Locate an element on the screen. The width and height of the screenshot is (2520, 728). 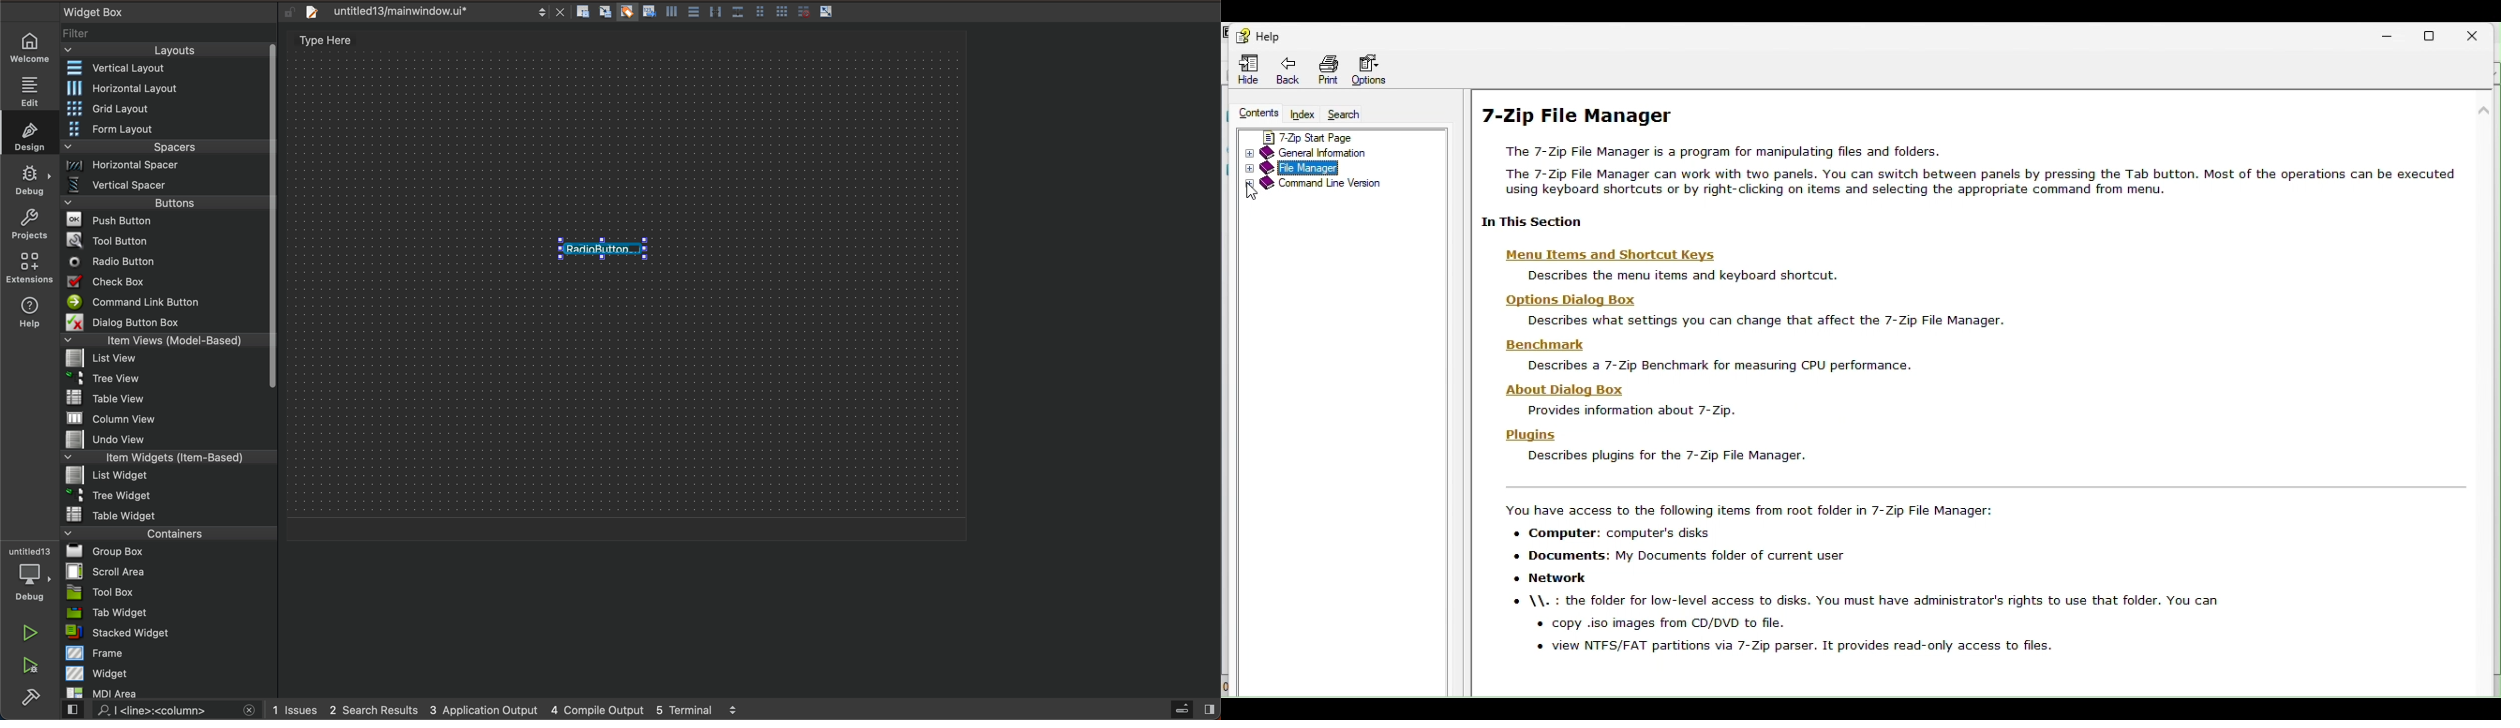
 is located at coordinates (737, 13).